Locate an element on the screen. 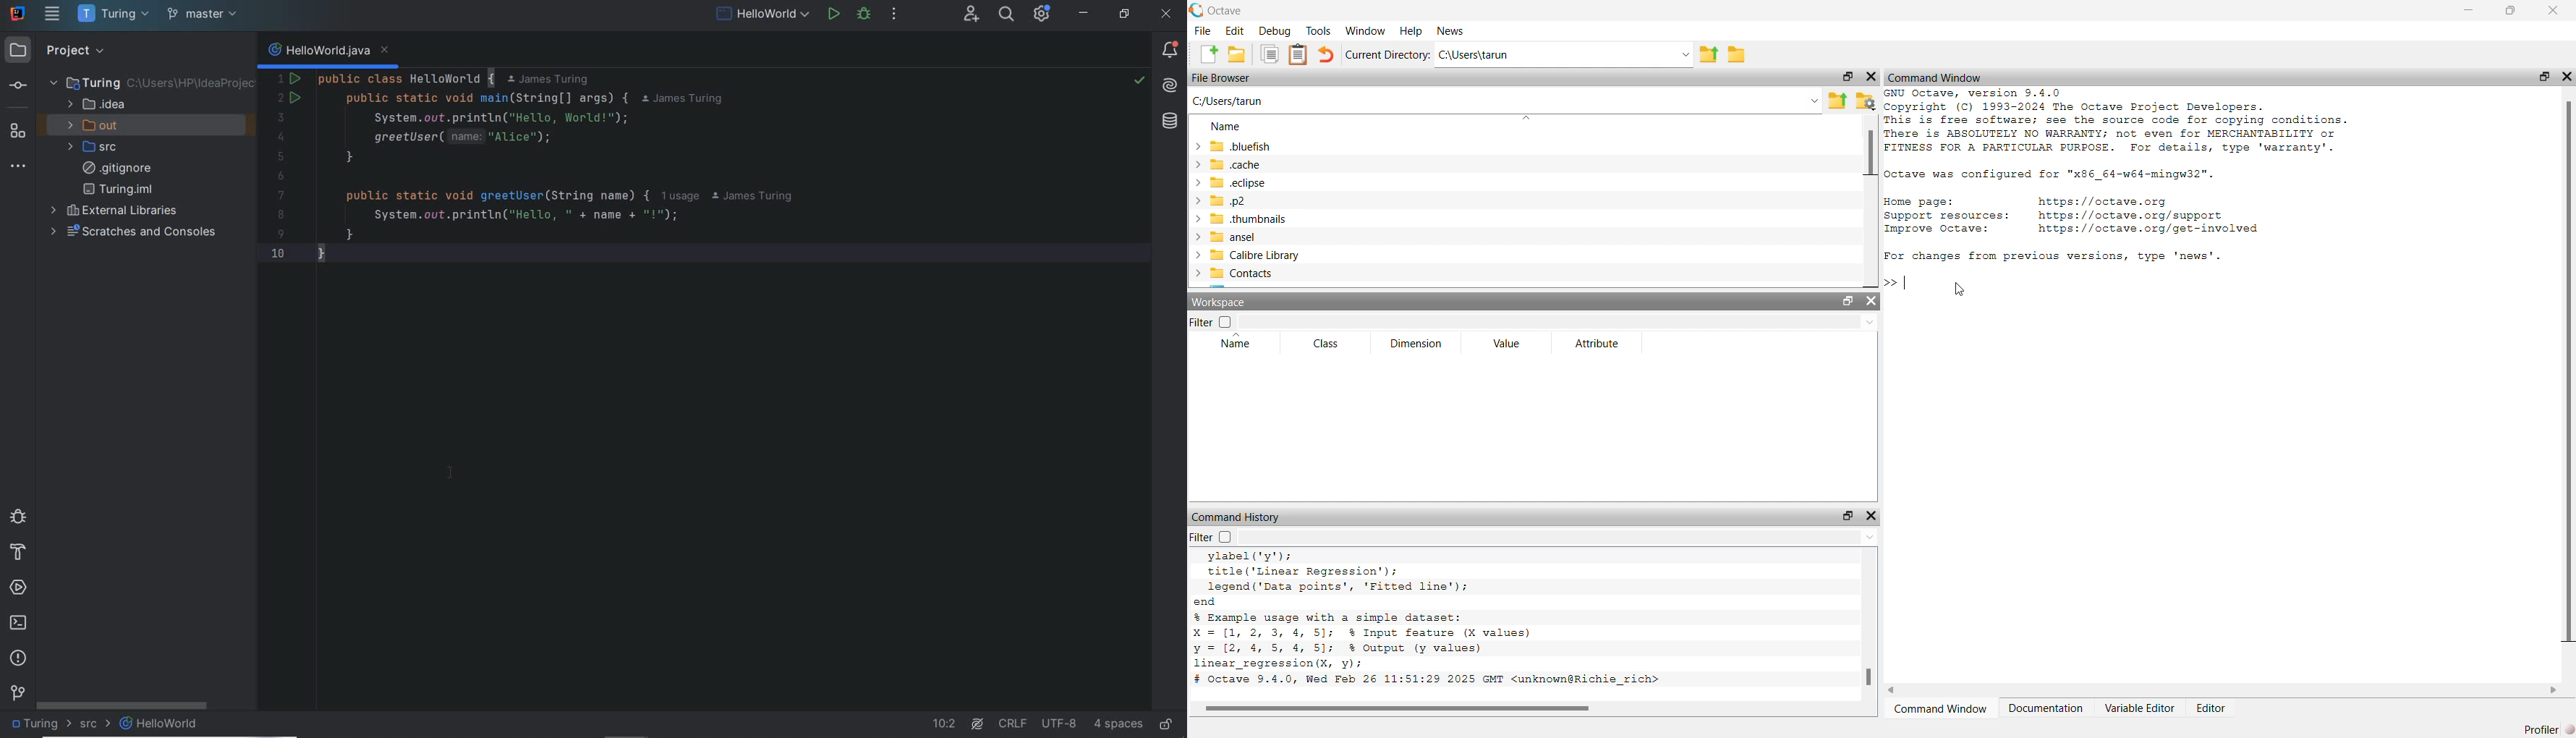 The image size is (2576, 756). AI Assistant is located at coordinates (980, 723).